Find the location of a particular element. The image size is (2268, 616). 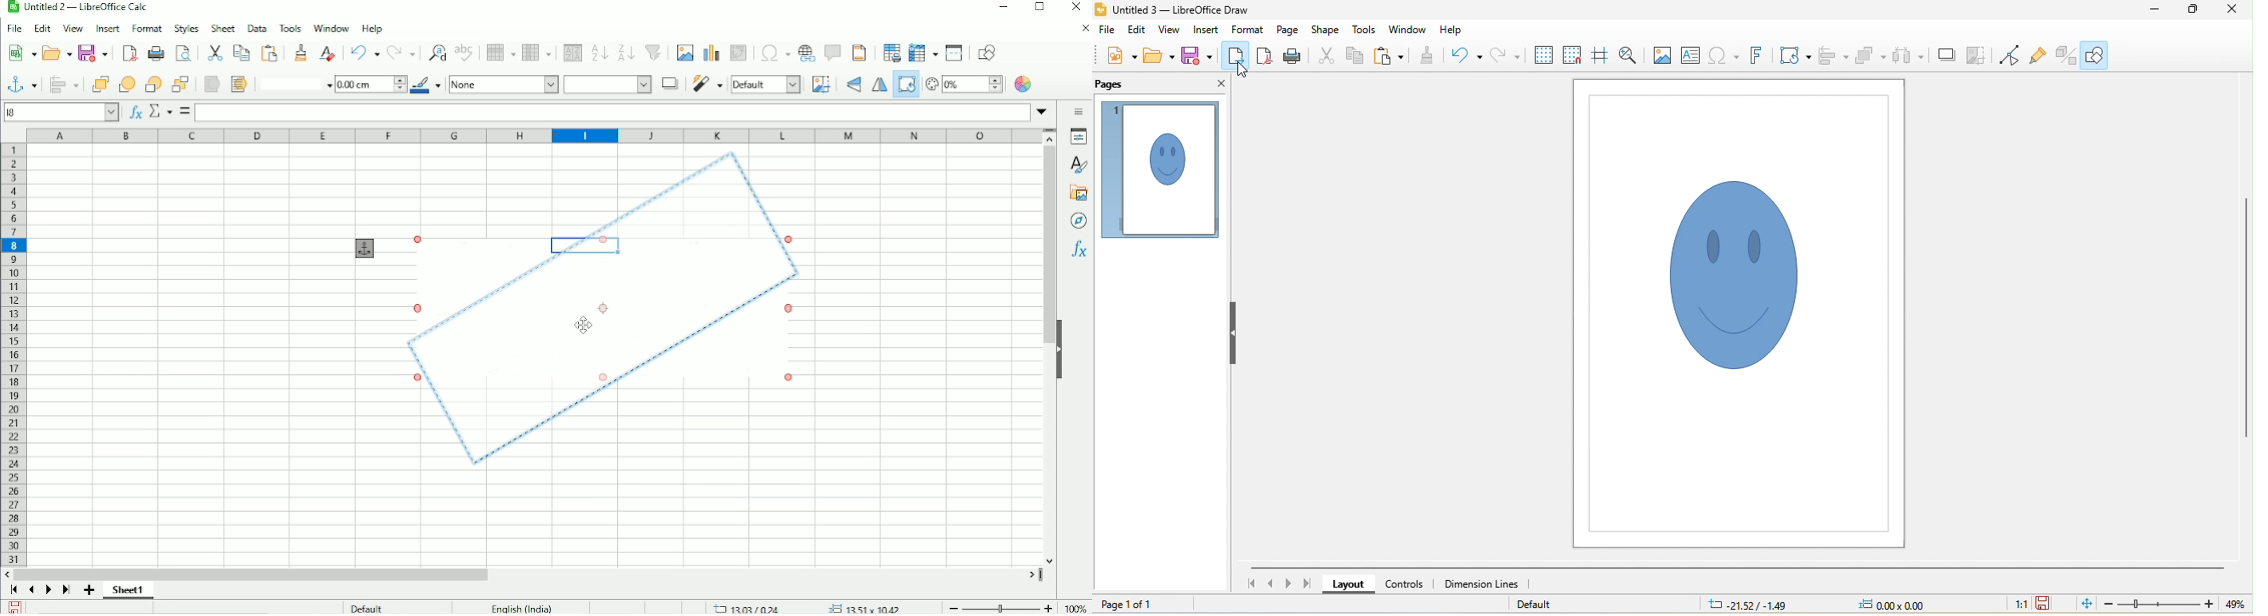

Scroll to last sheet is located at coordinates (66, 591).